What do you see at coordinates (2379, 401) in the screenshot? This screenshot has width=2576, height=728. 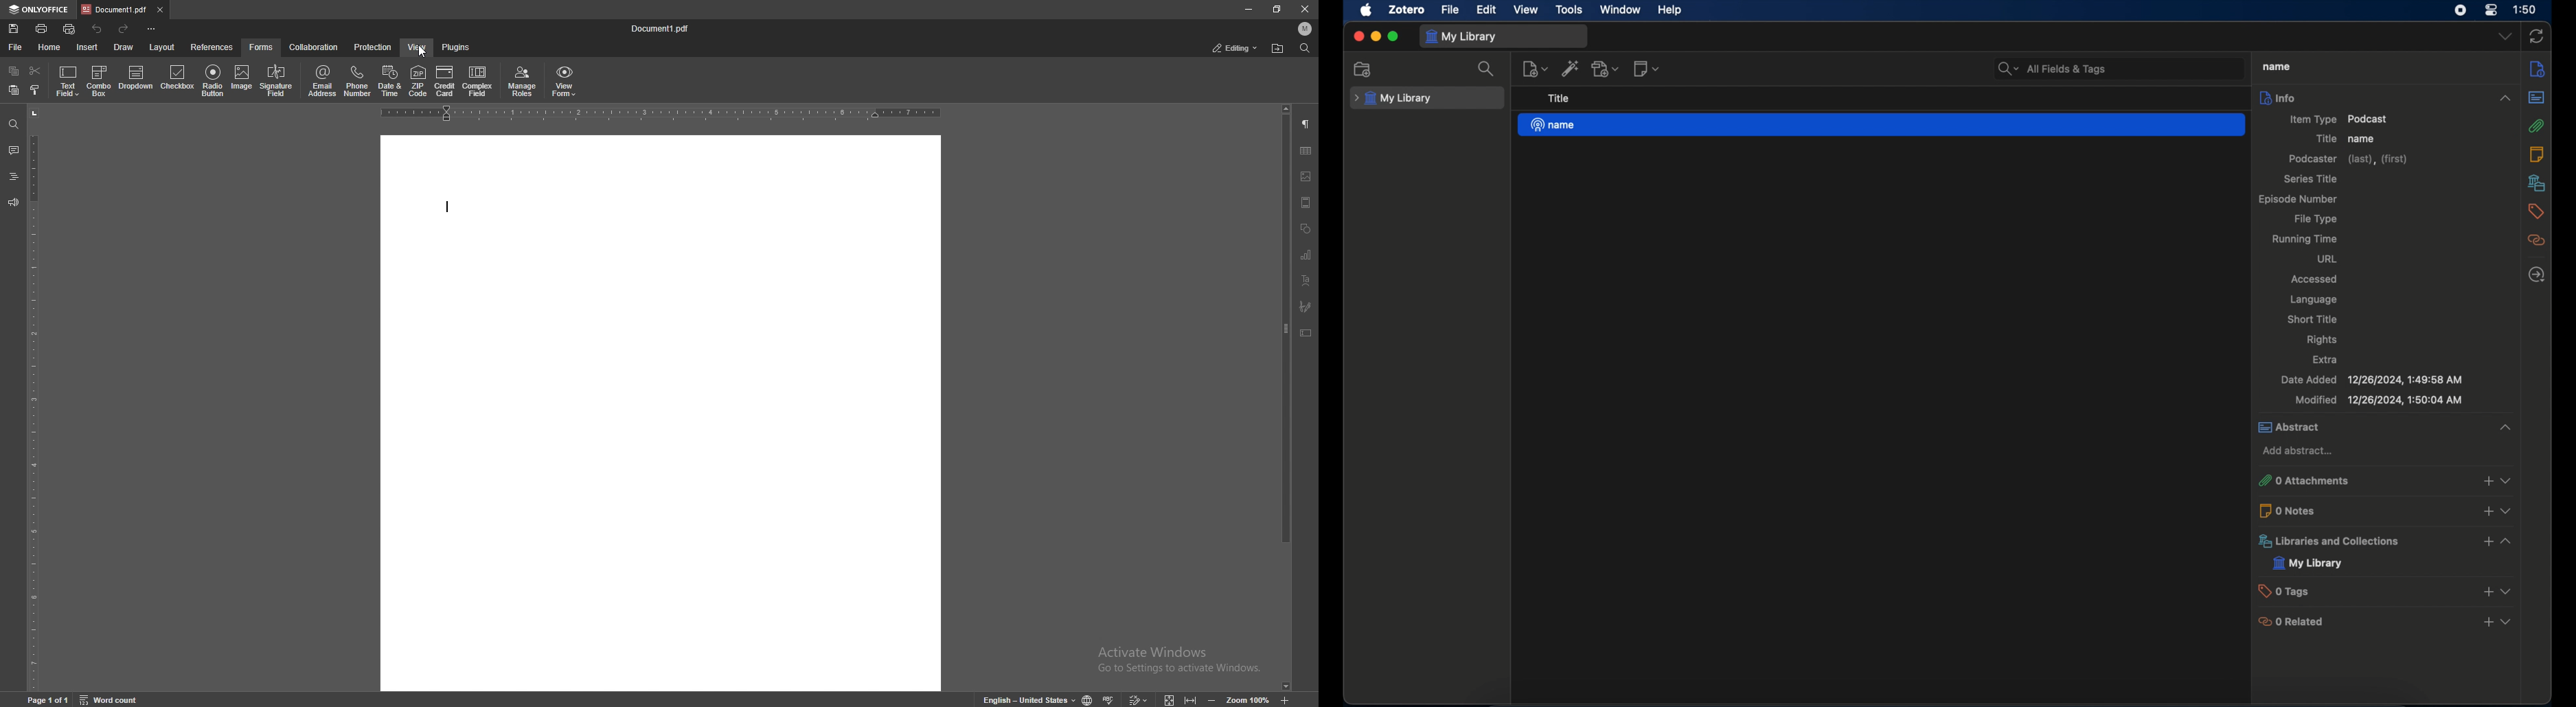 I see `modified 12/26/2024, 1:49:58 AM` at bounding box center [2379, 401].